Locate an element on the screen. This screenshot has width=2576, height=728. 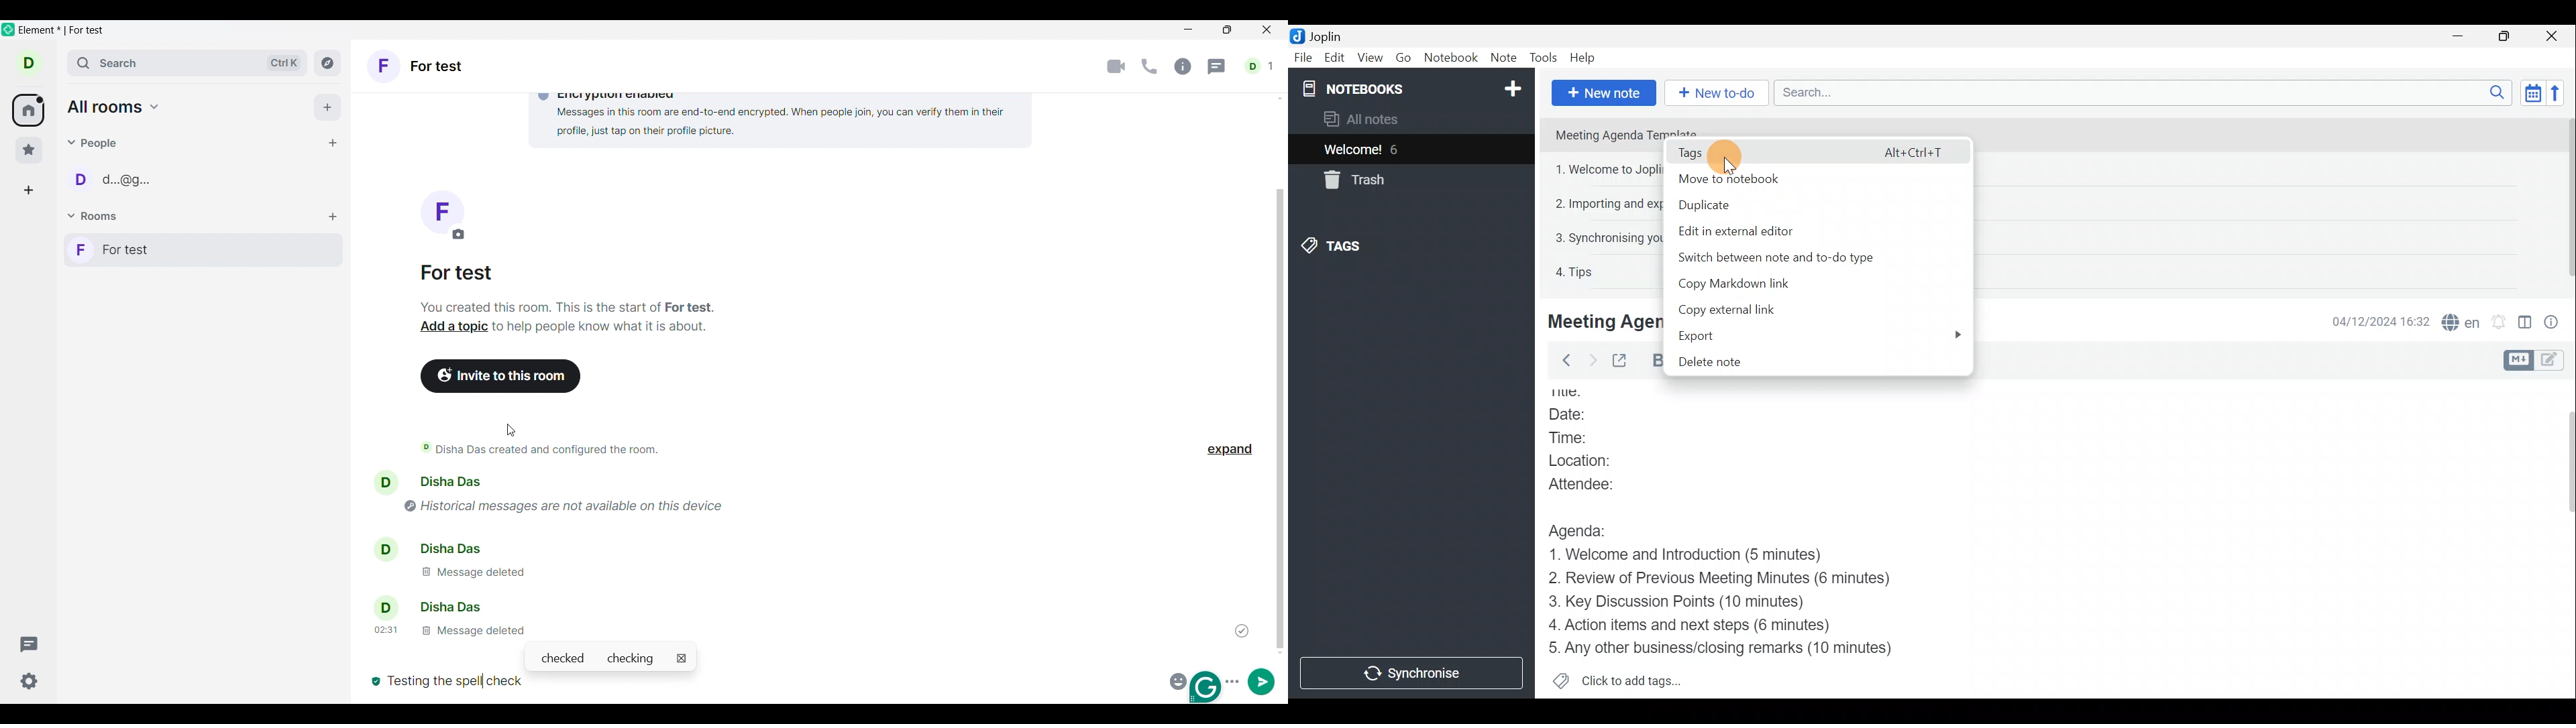
6 is located at coordinates (1398, 149).